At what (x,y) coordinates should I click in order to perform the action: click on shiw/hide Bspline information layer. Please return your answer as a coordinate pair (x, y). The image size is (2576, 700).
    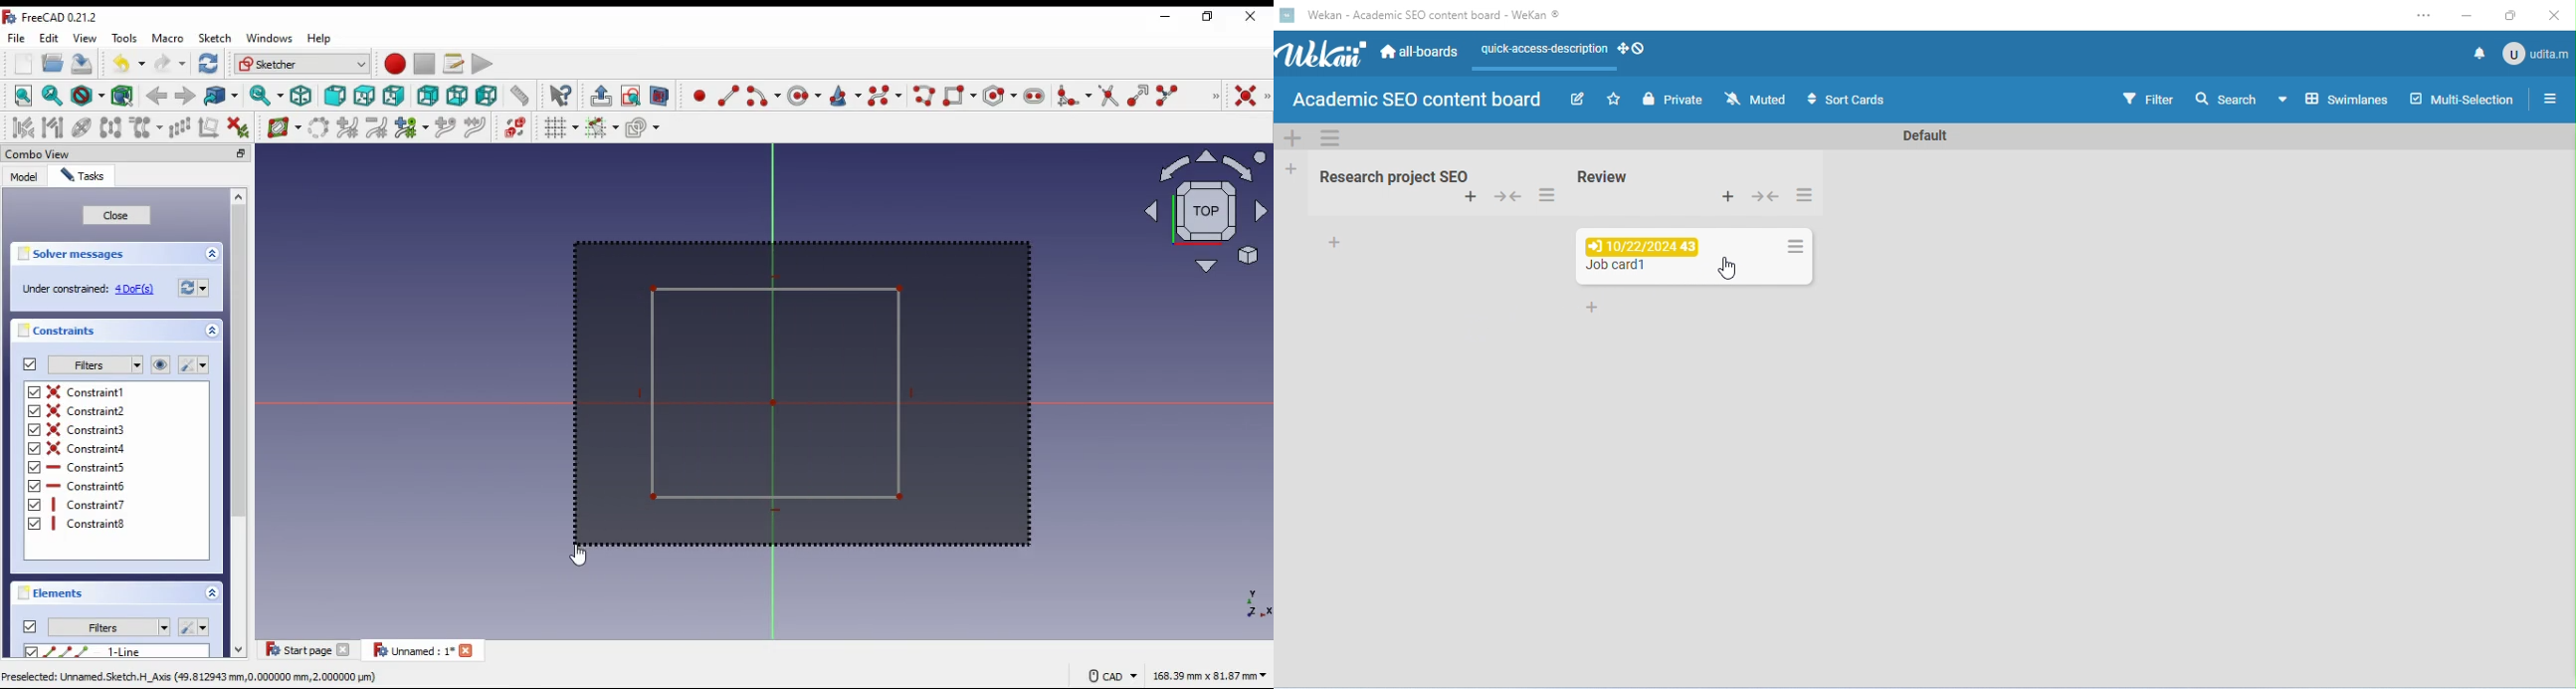
    Looking at the image, I should click on (285, 126).